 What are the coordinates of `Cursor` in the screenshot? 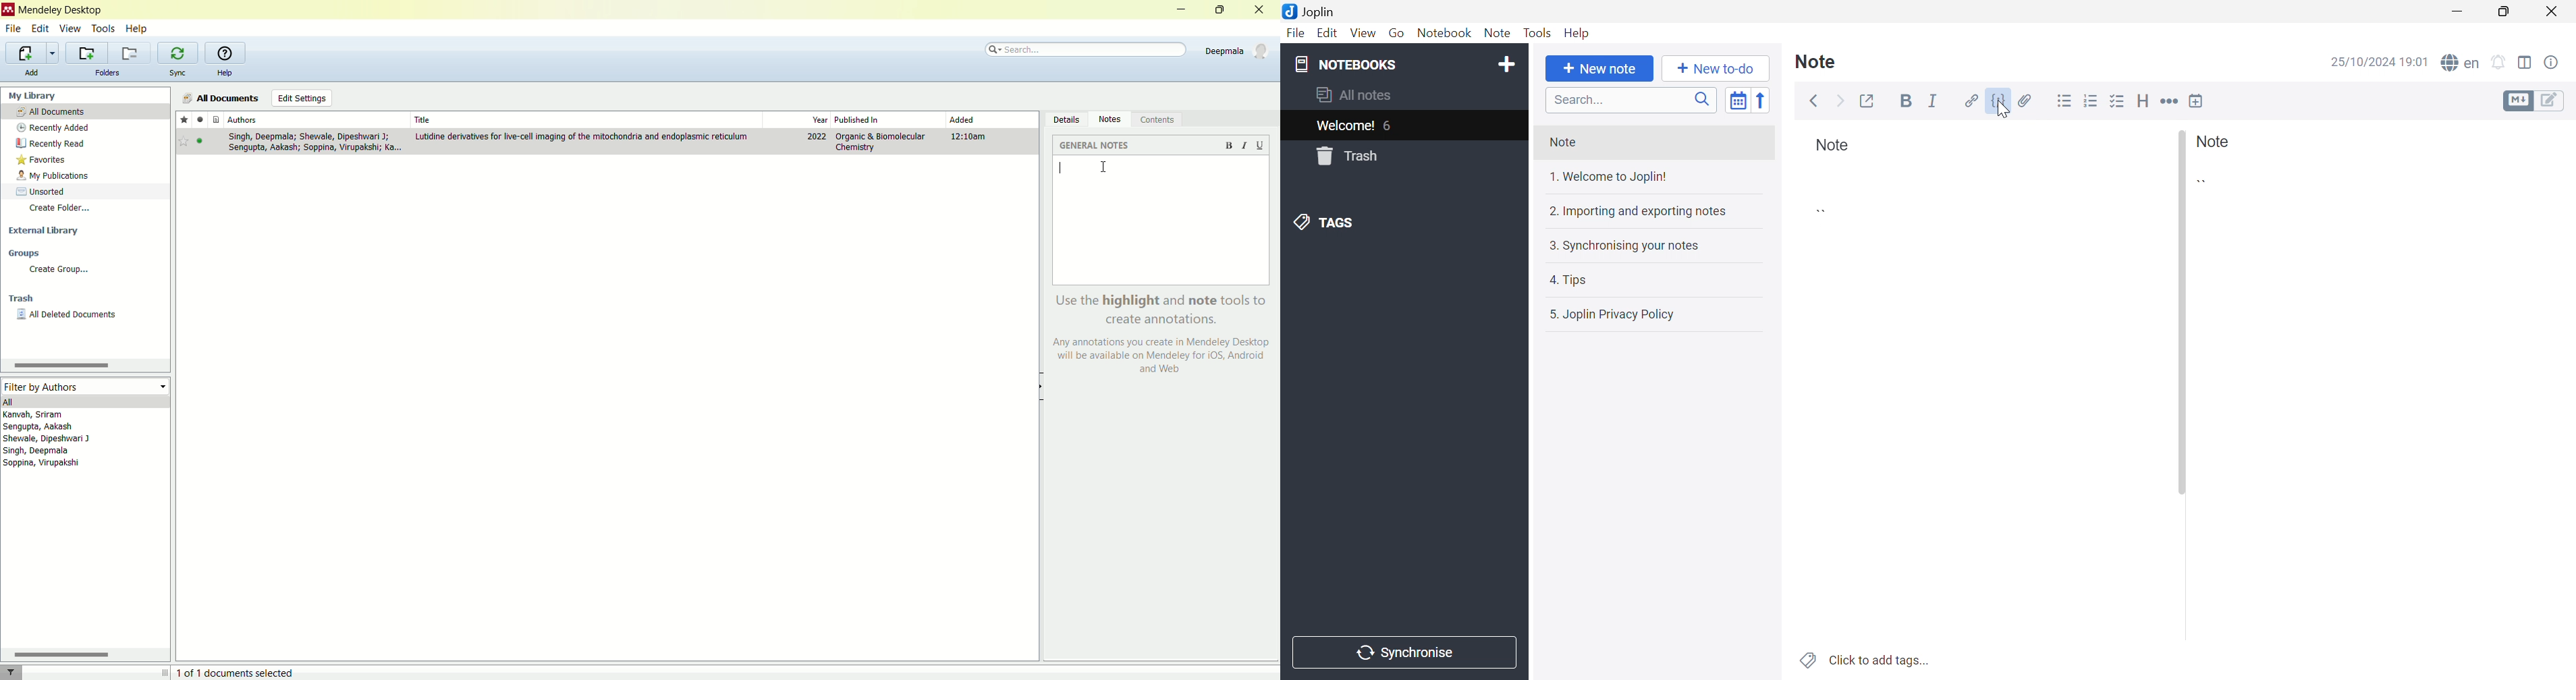 It's located at (2004, 111).